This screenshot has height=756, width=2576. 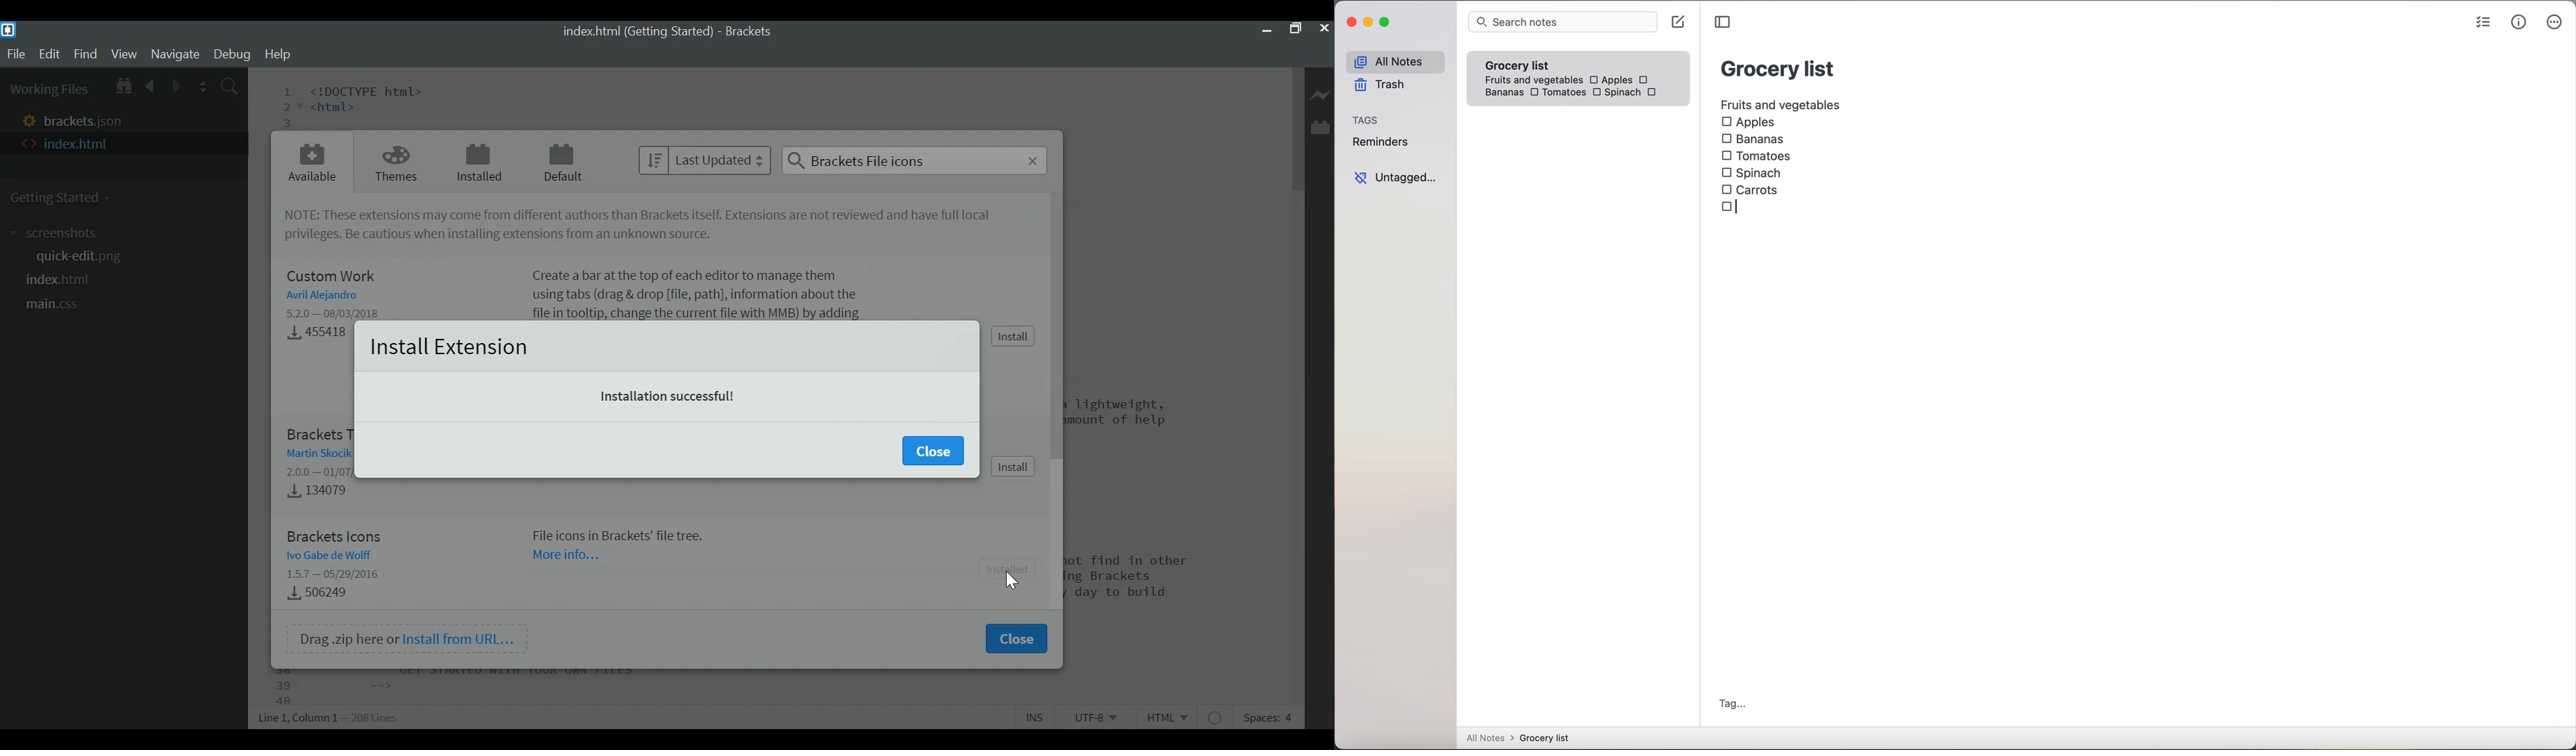 I want to click on quickedit.png, so click(x=78, y=257).